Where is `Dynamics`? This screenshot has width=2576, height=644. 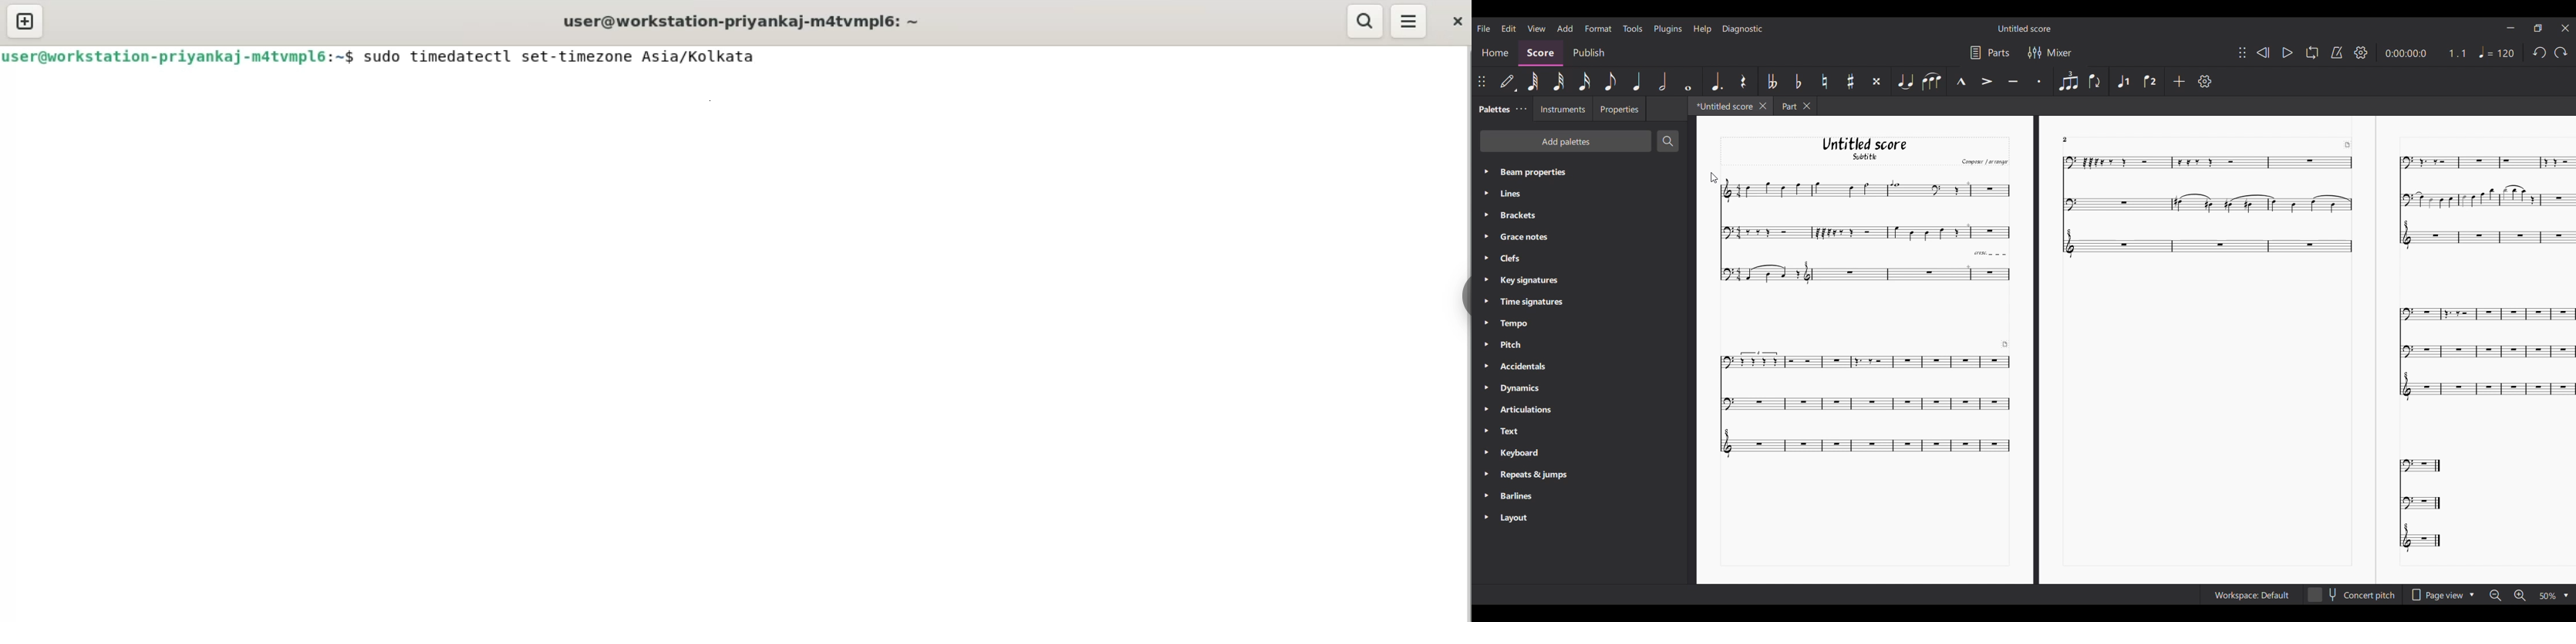
Dynamics is located at coordinates (1525, 388).